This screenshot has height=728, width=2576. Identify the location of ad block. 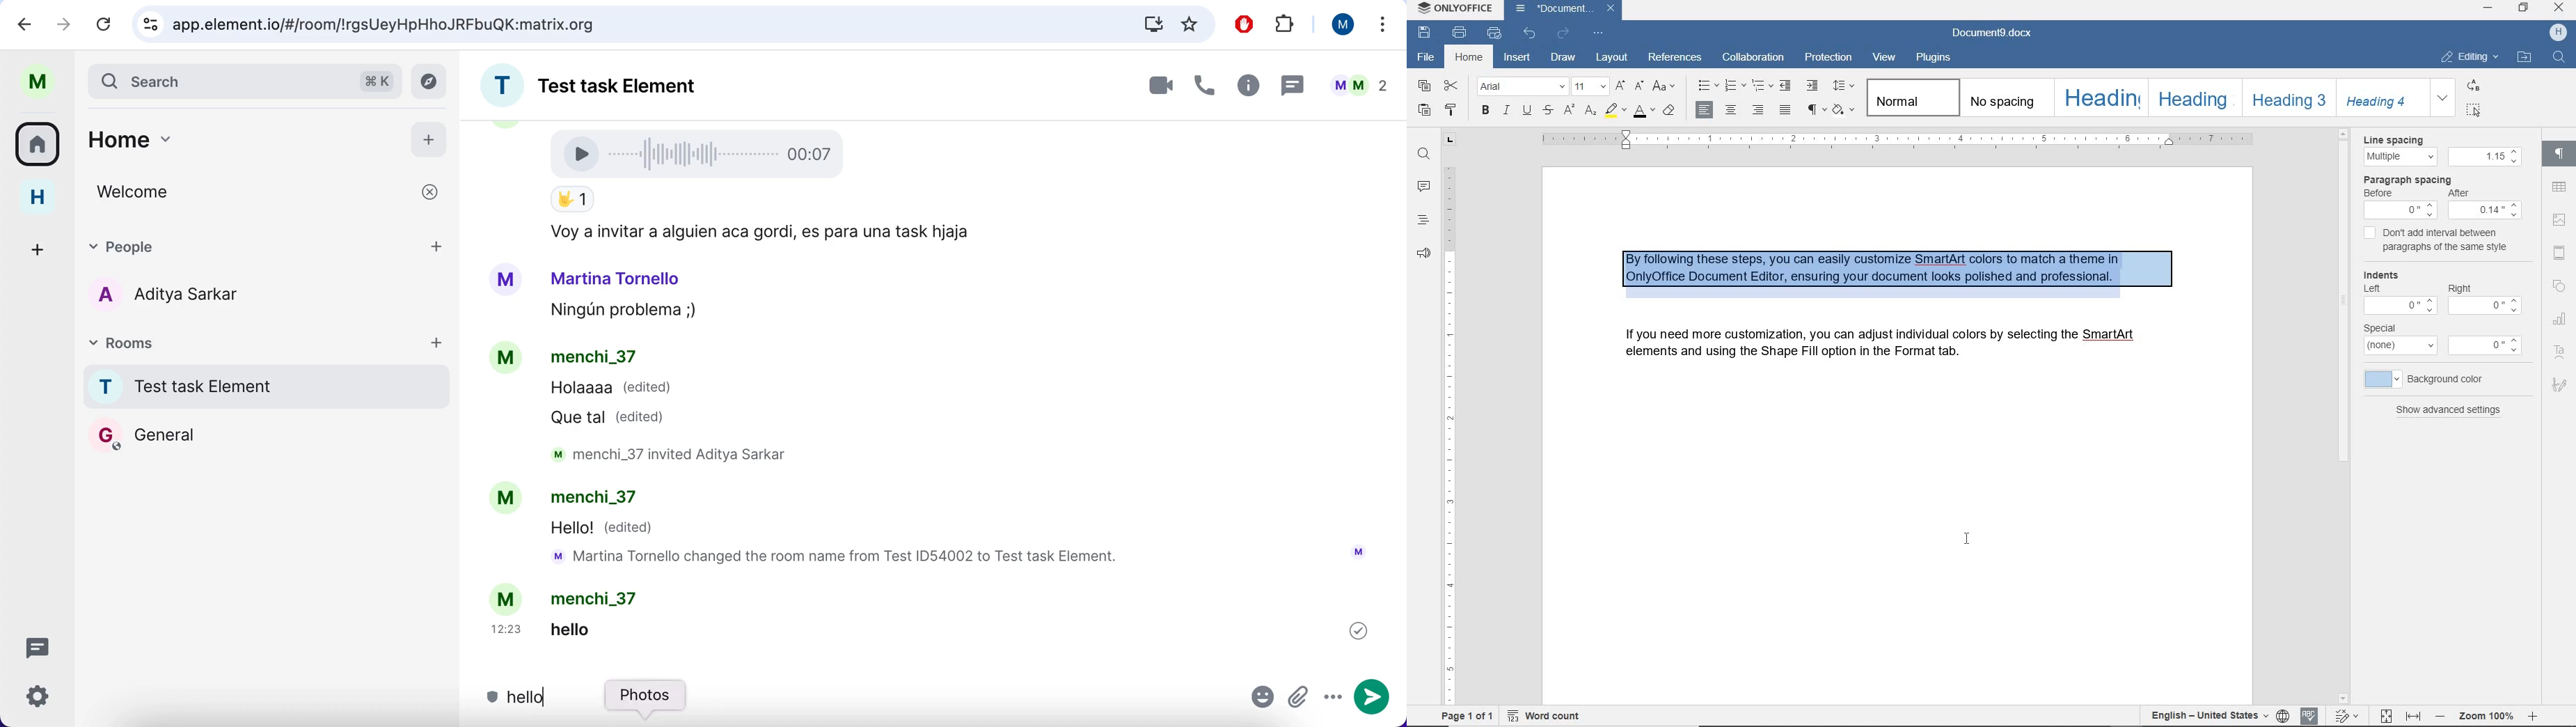
(1247, 25).